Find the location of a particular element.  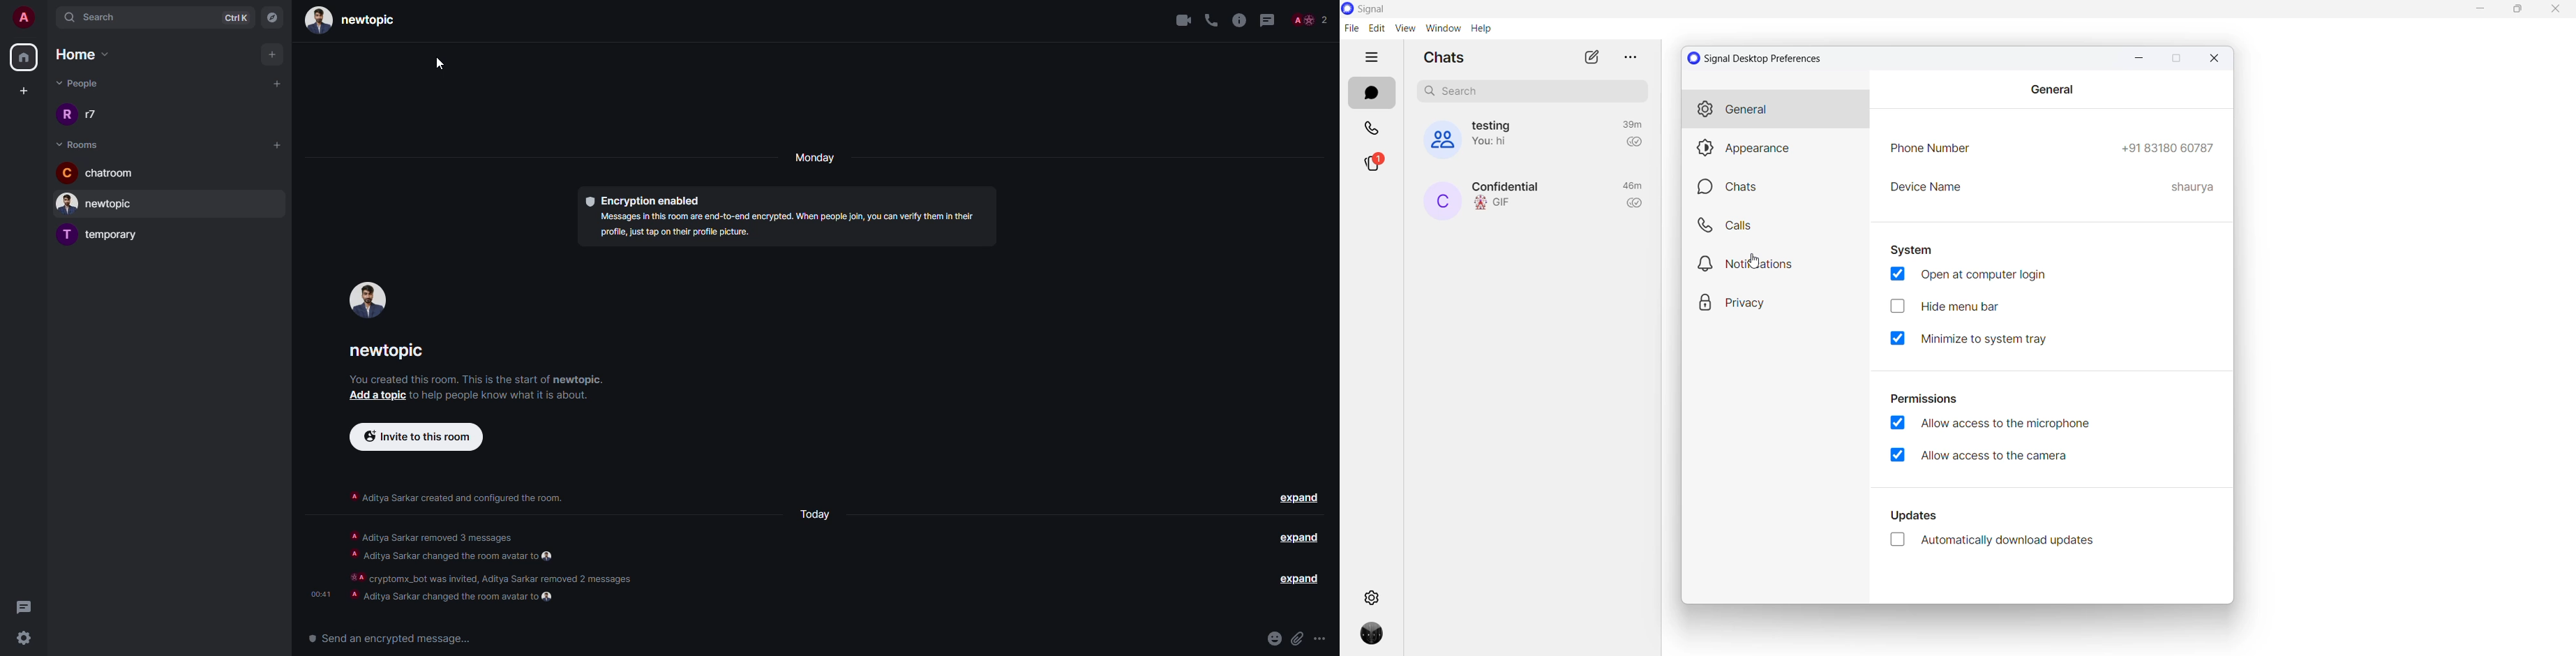

edit is located at coordinates (1376, 29).